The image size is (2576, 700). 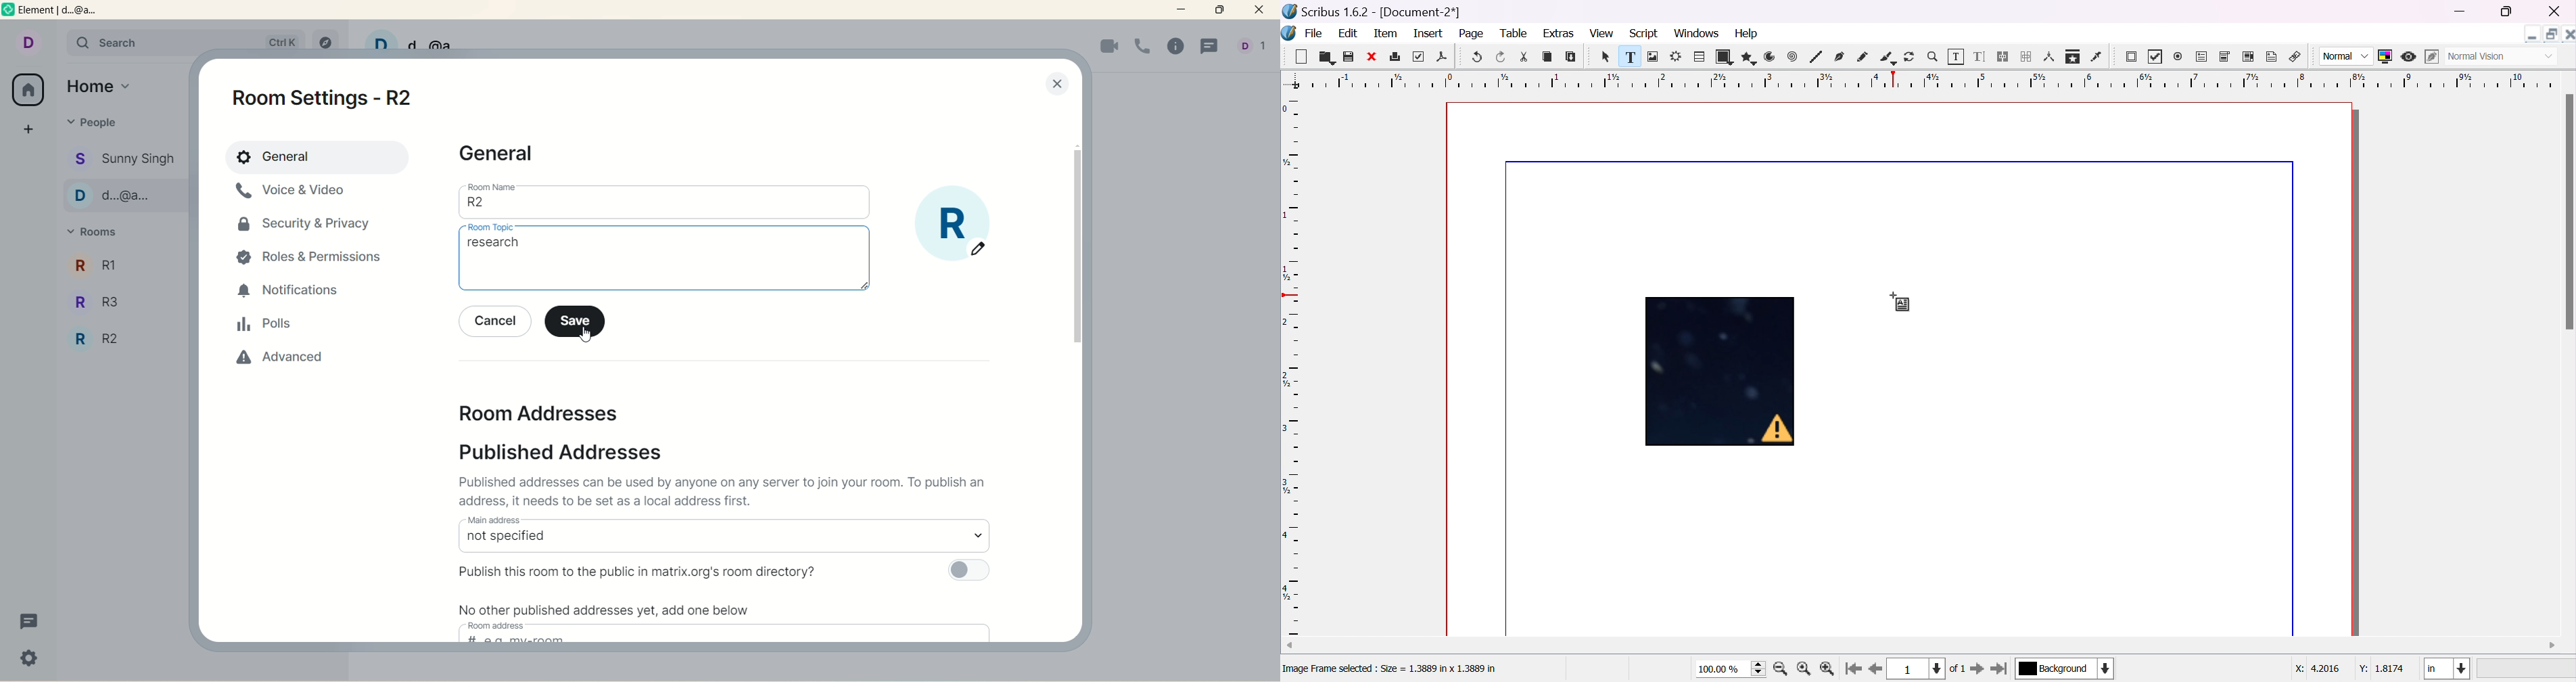 What do you see at coordinates (2533, 34) in the screenshot?
I see `minimize` at bounding box center [2533, 34].